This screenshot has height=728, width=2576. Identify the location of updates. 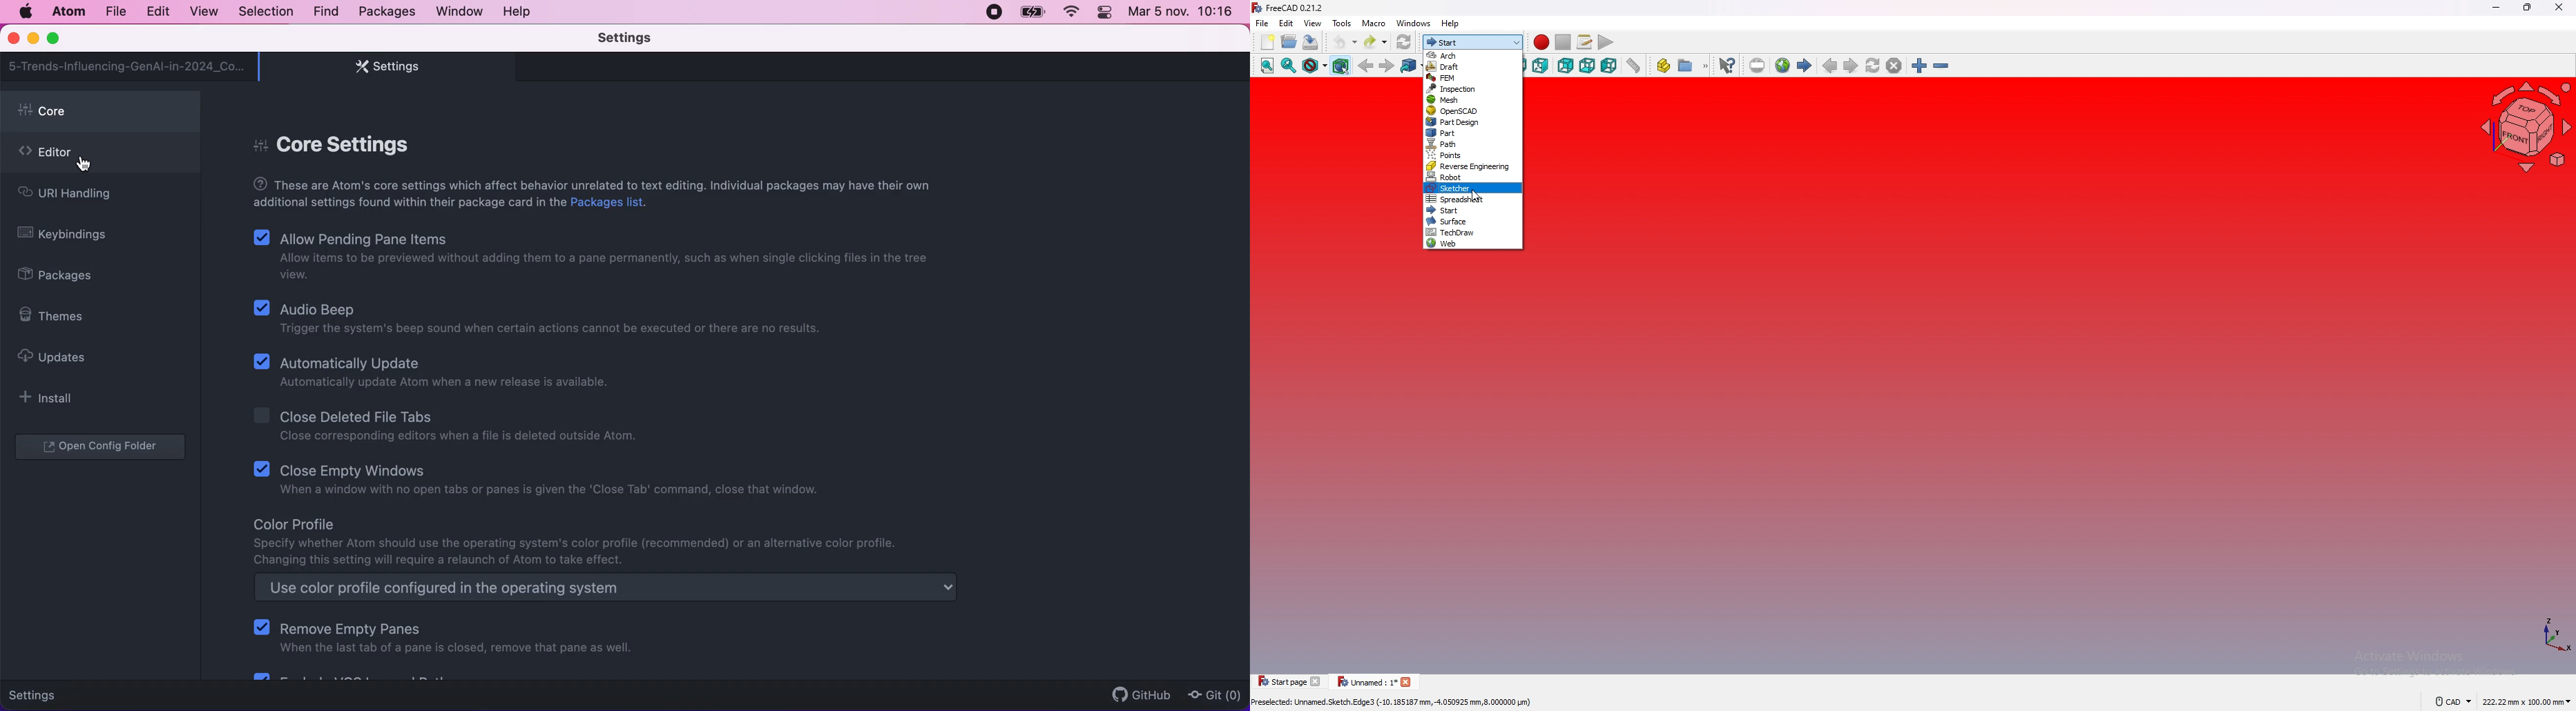
(61, 356).